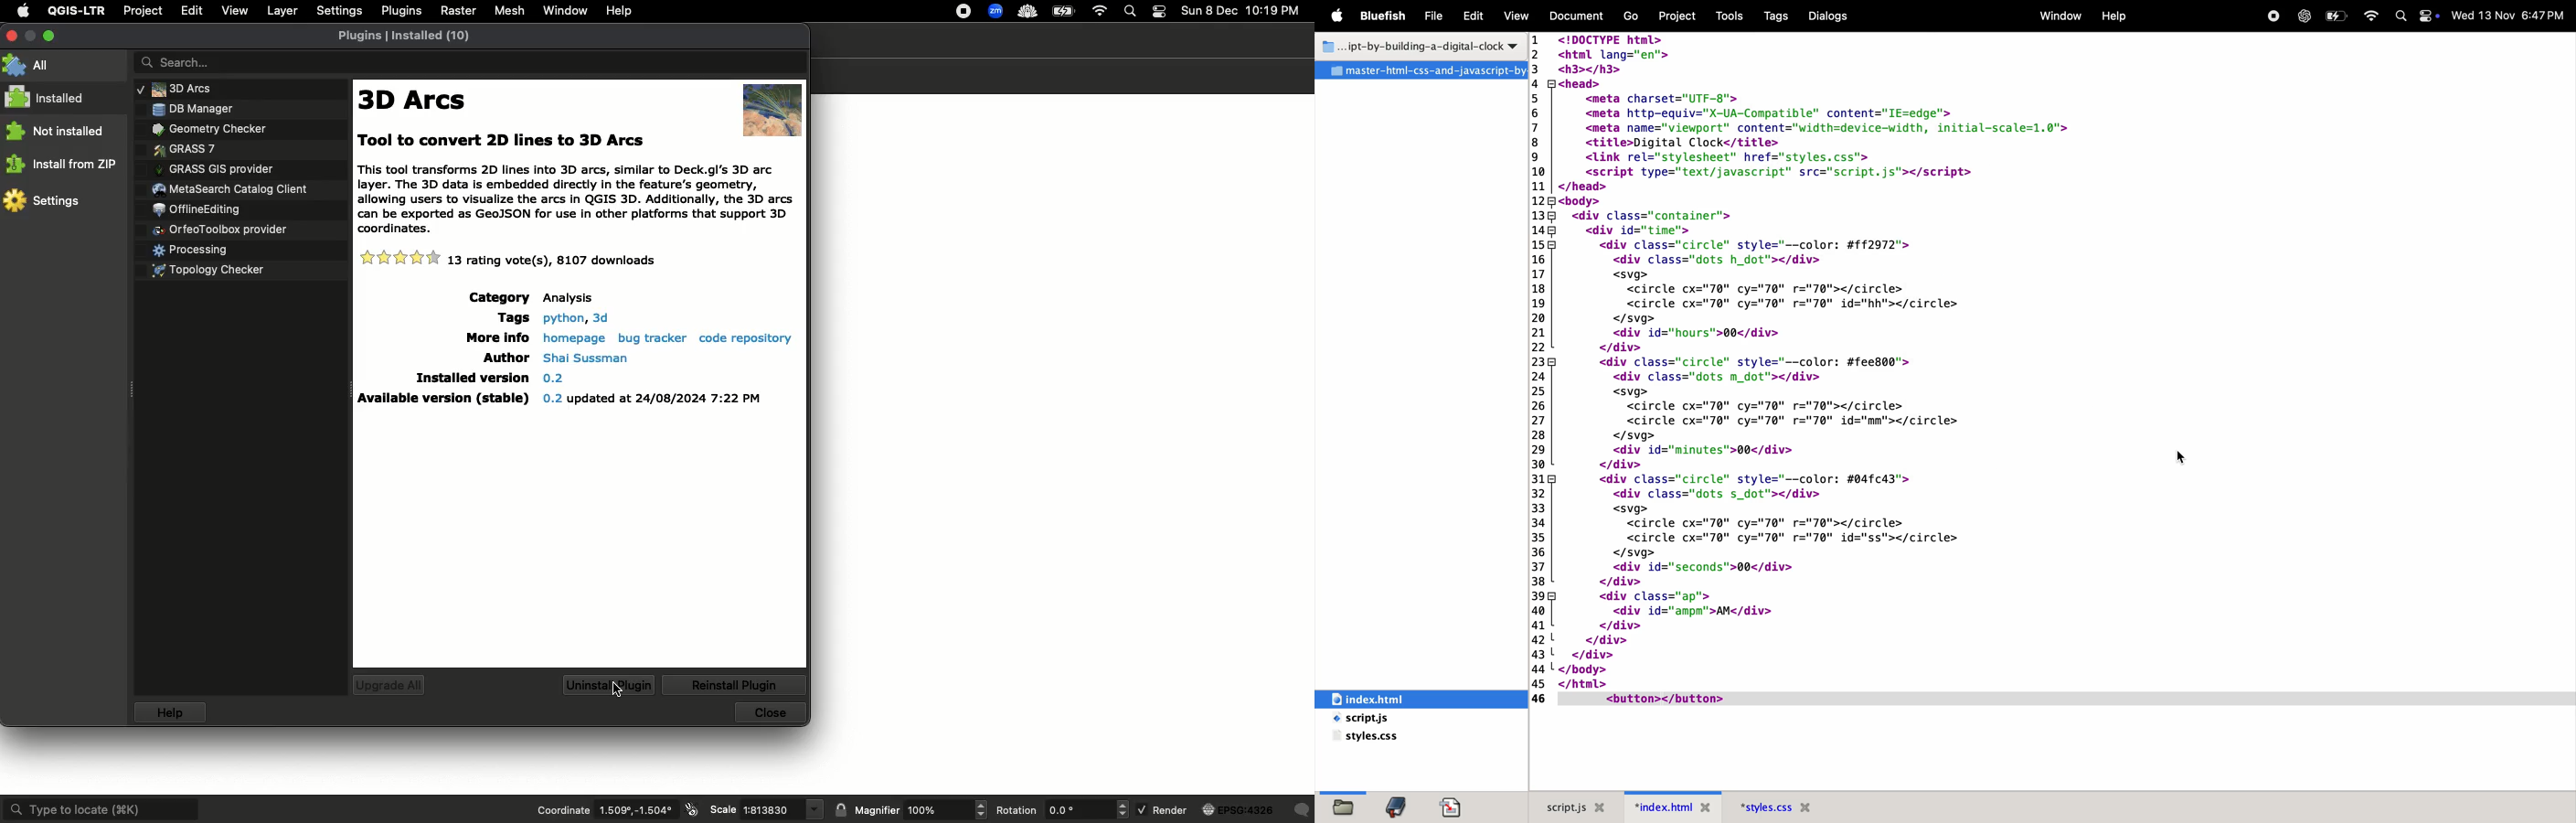 Image resolution: width=2576 pixels, height=840 pixels. What do you see at coordinates (23, 9) in the screenshot?
I see `Apple` at bounding box center [23, 9].